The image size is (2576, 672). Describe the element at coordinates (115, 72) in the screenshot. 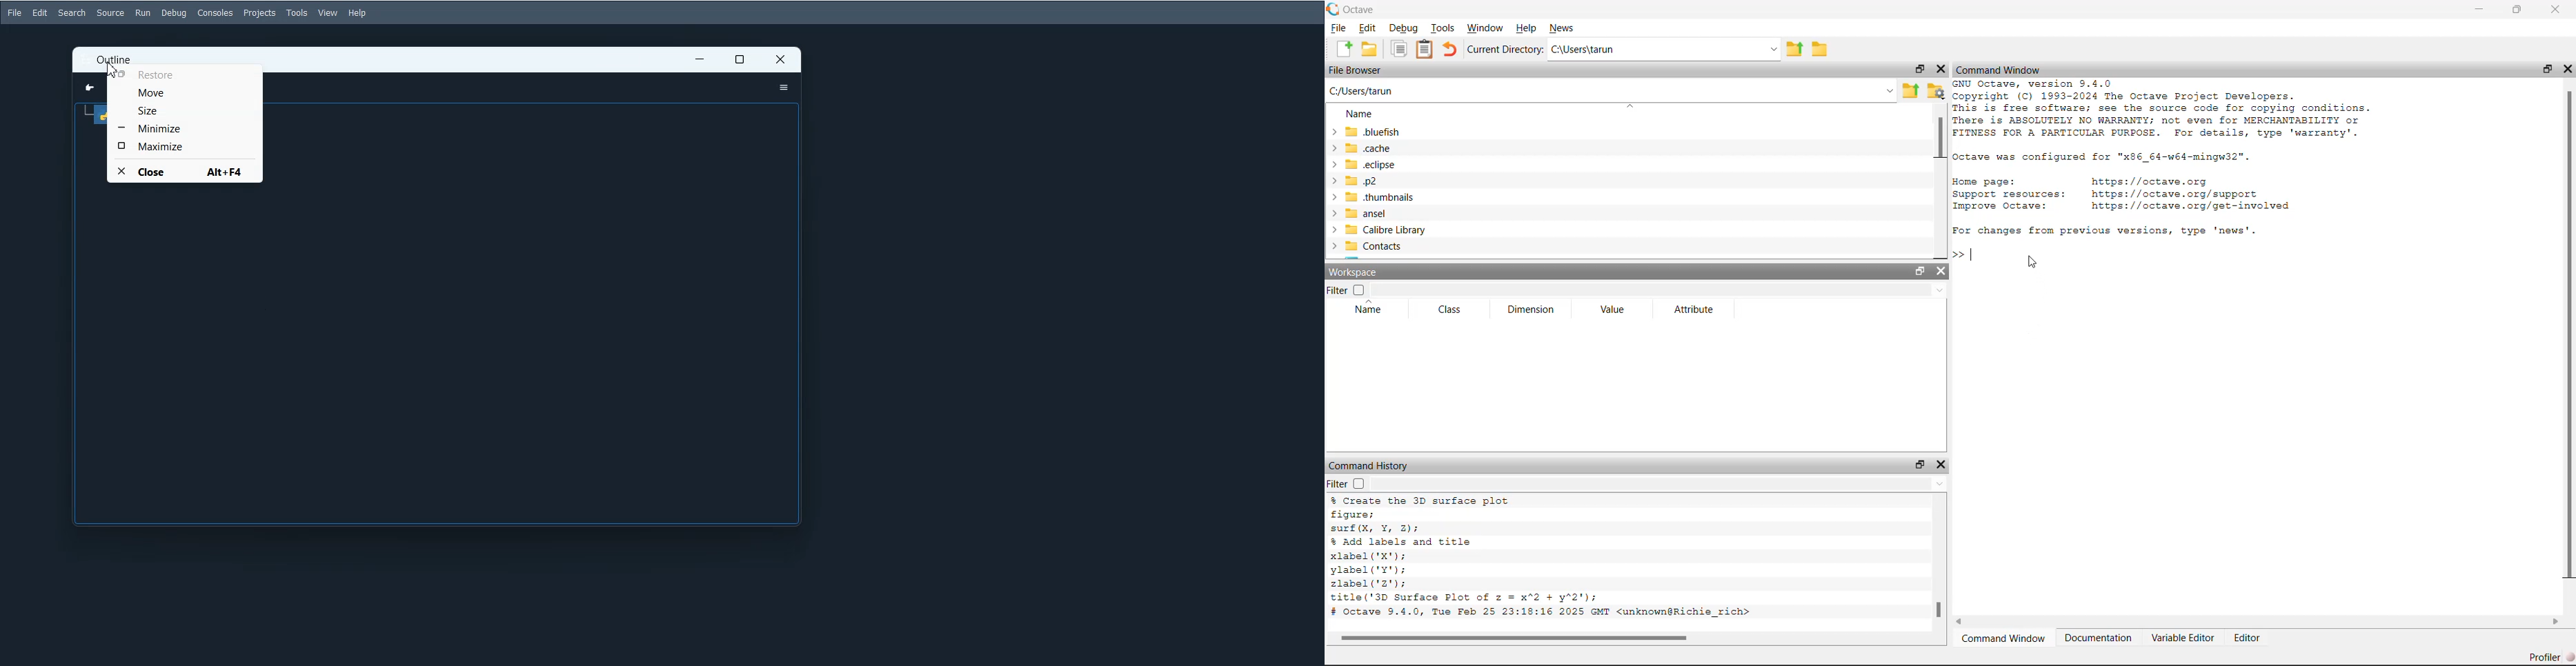

I see `cursor` at that location.